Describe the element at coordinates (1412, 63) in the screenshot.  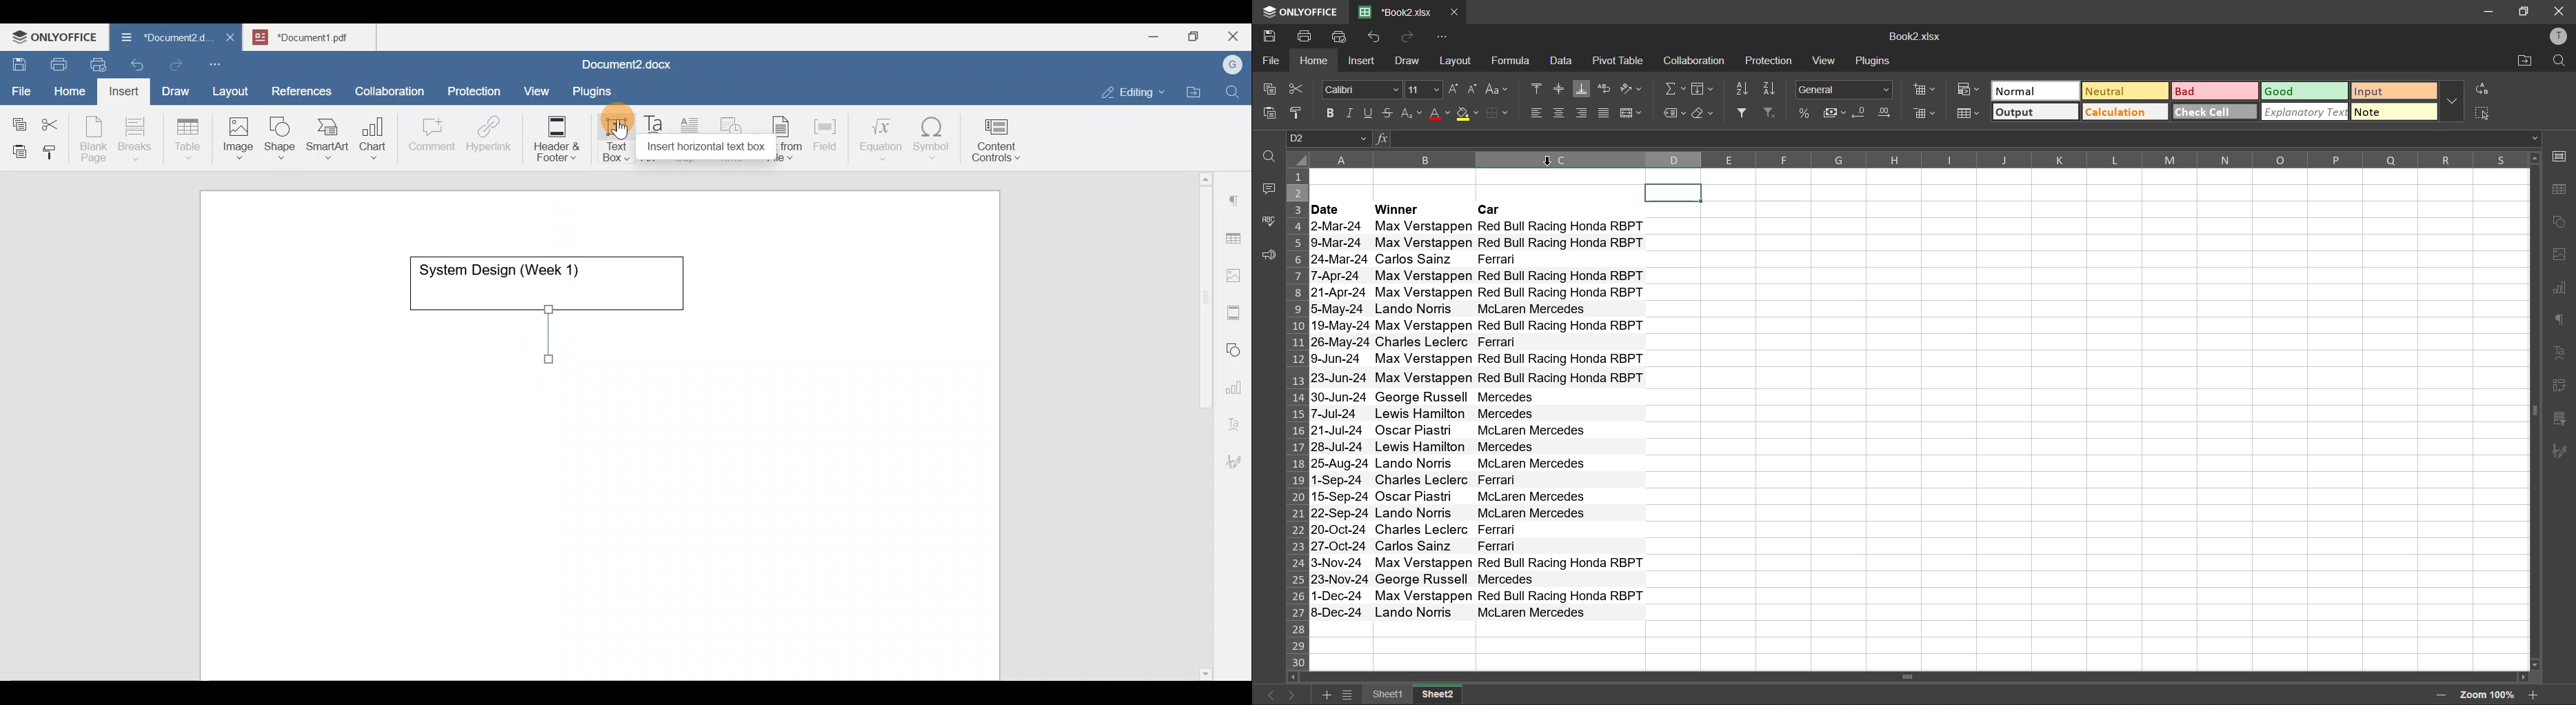
I see `draw` at that location.